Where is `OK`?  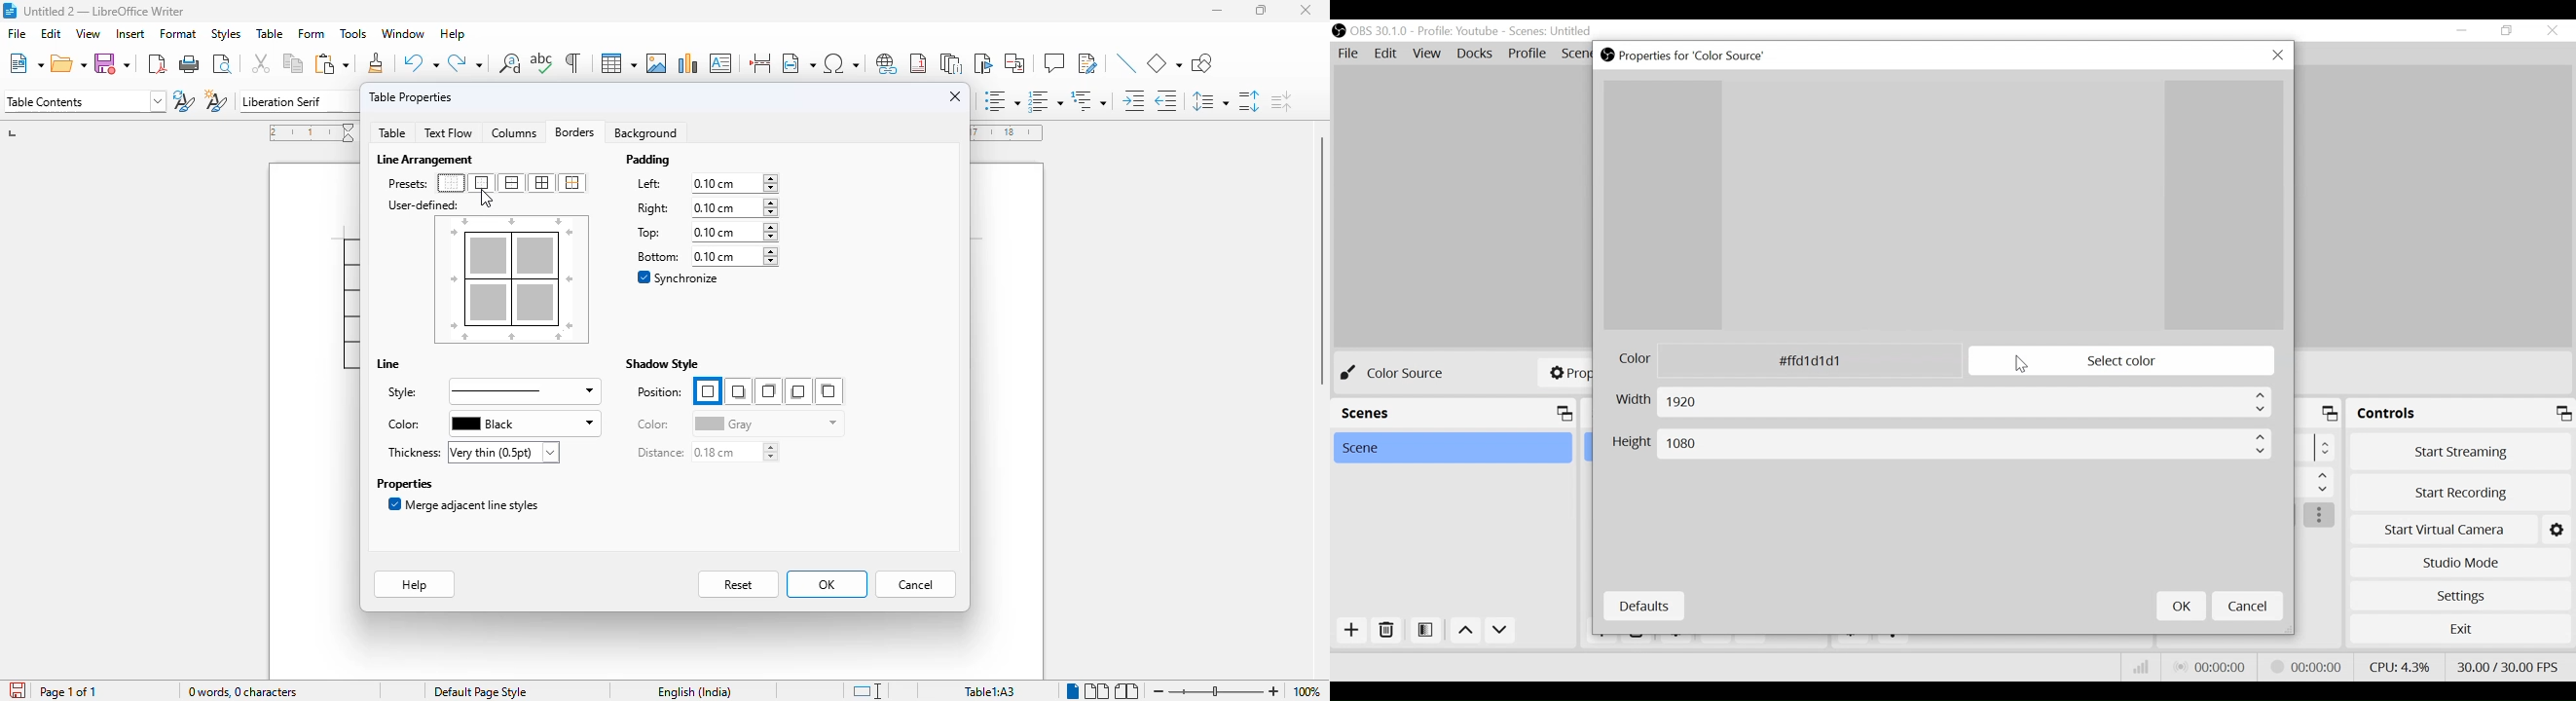
OK is located at coordinates (2180, 607).